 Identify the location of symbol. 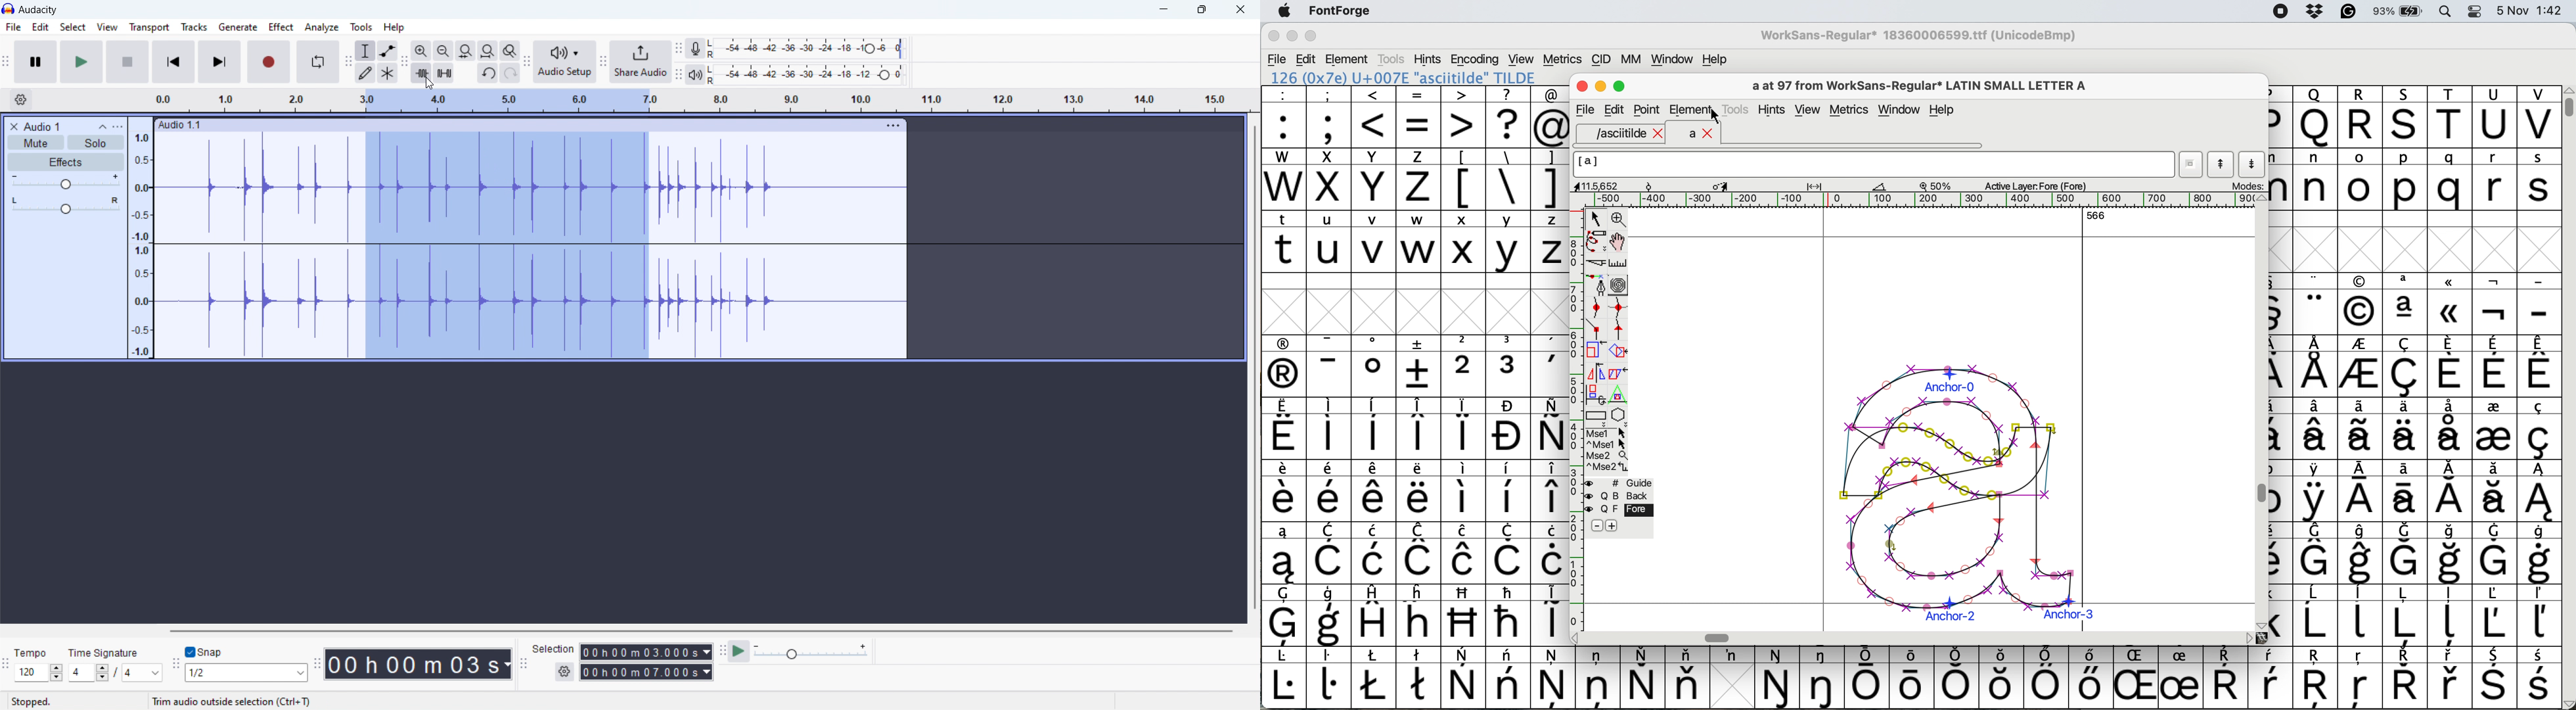
(1374, 677).